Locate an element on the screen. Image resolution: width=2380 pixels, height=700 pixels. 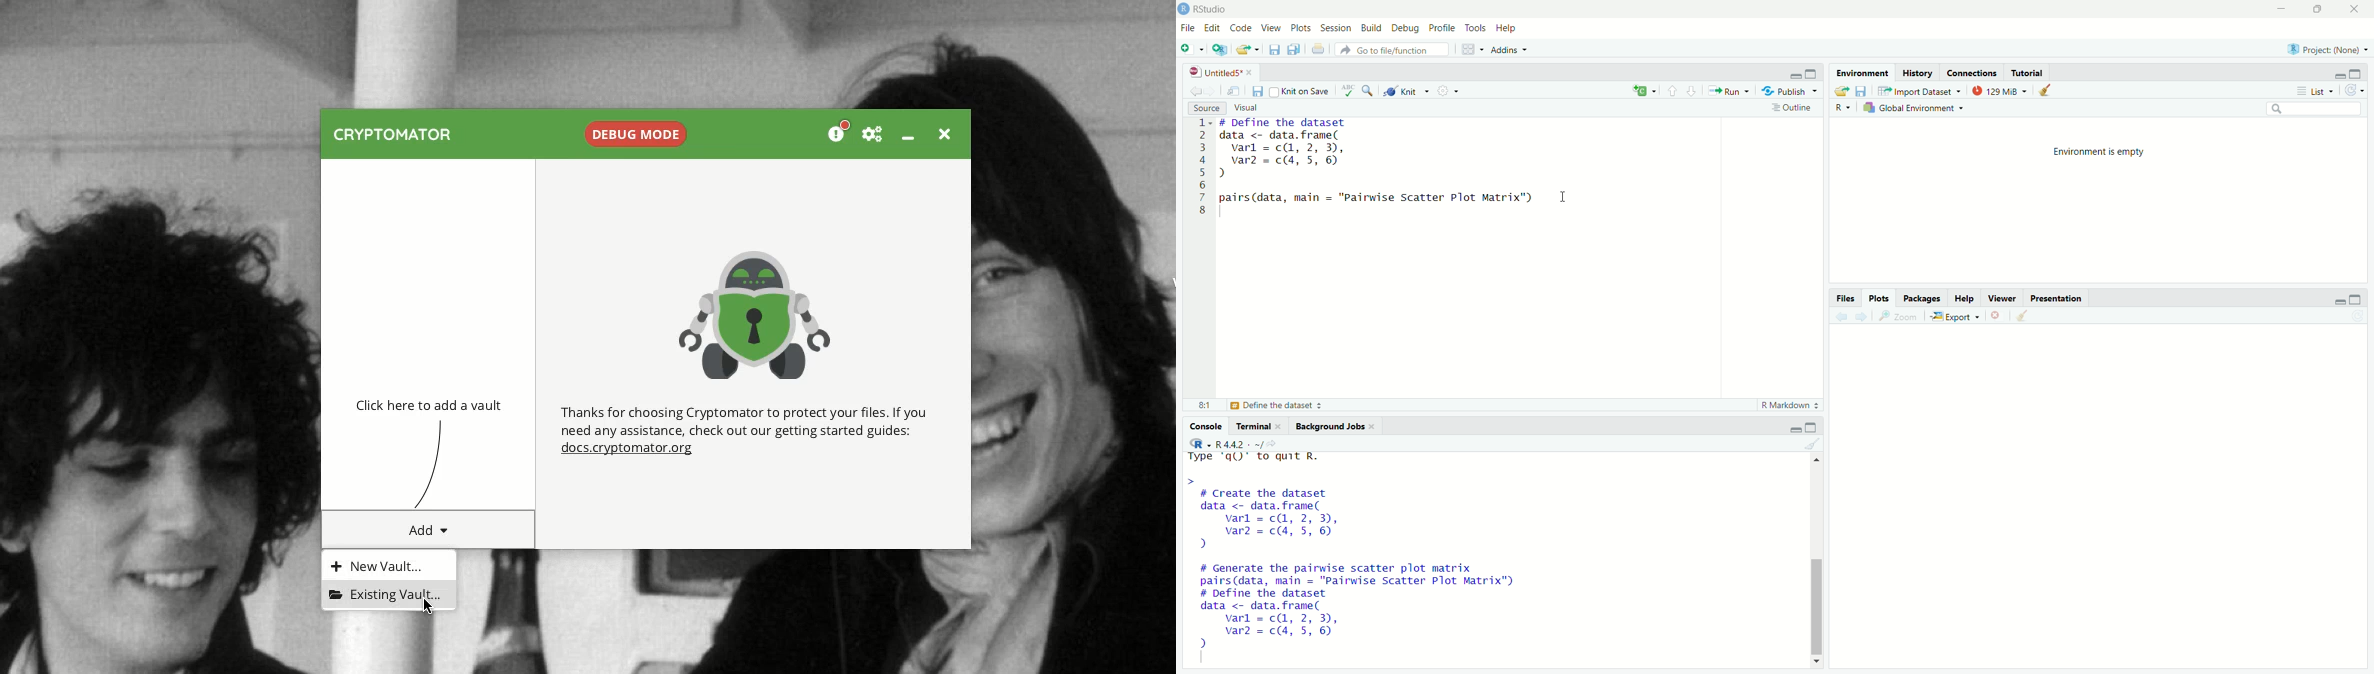
Refresh the list of objects in the environment is located at coordinates (2354, 90).